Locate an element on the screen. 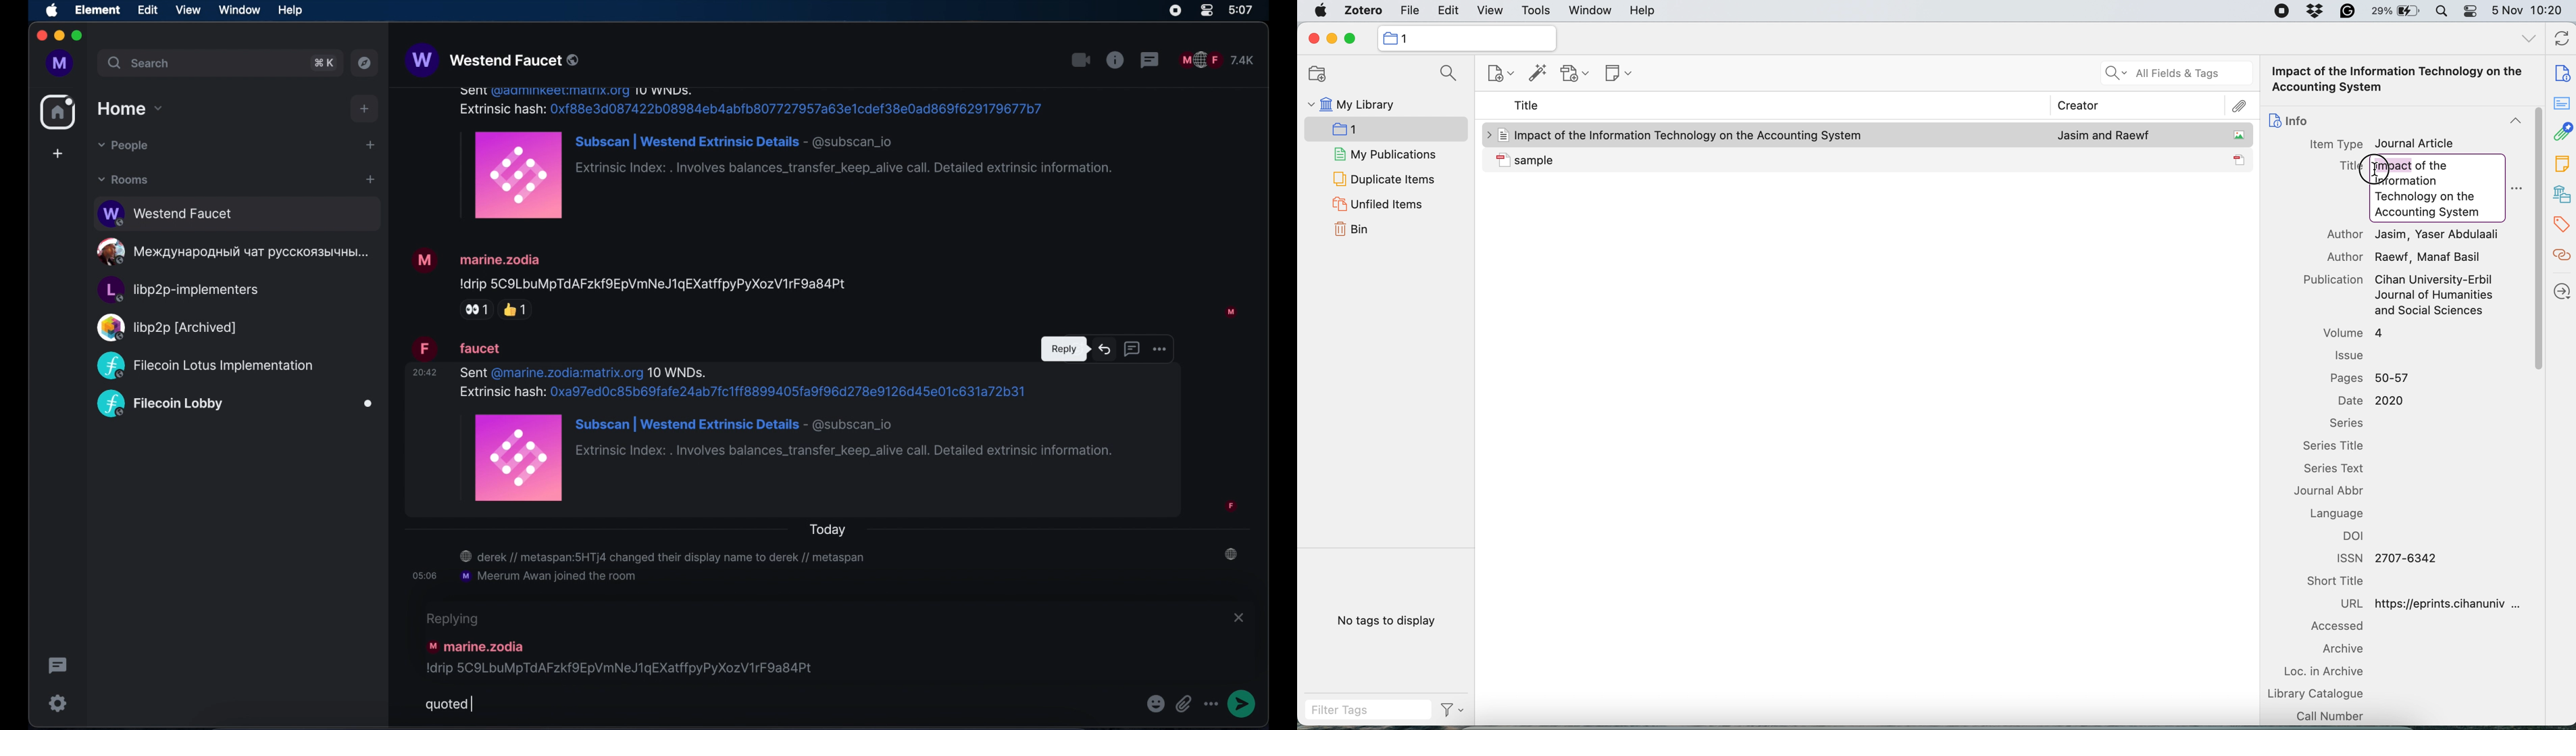  language is located at coordinates (2337, 514).